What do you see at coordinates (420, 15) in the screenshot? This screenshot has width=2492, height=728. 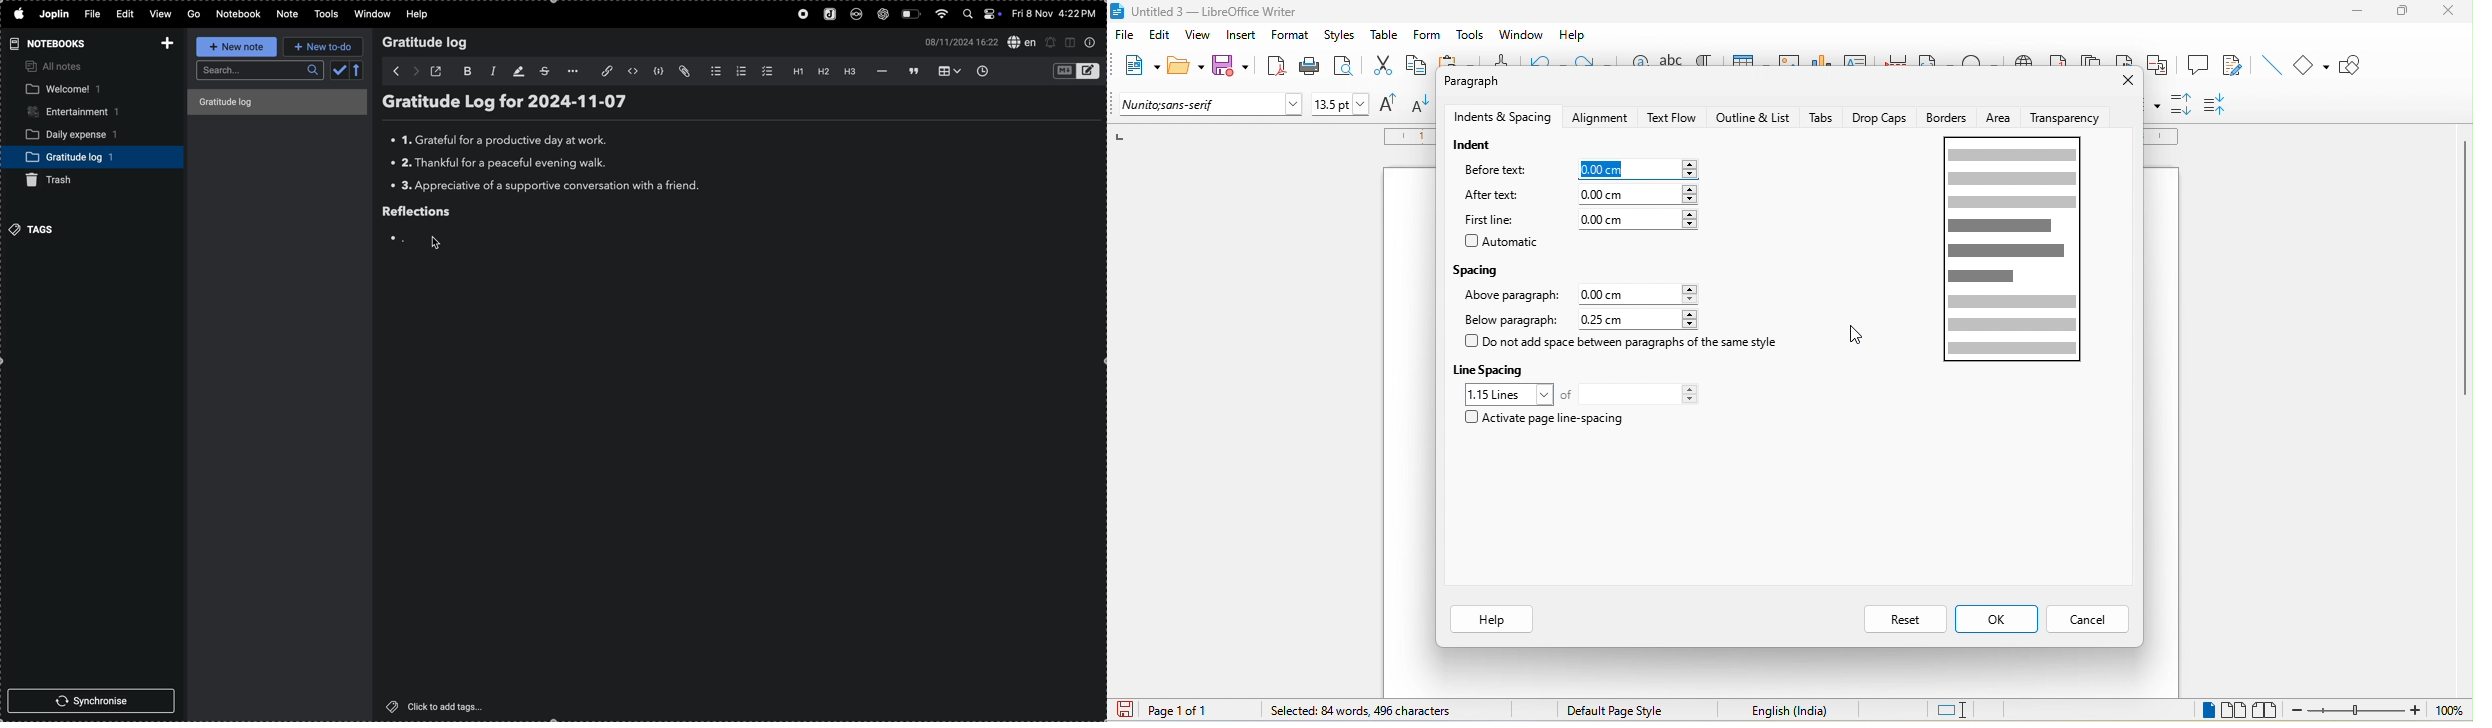 I see `help` at bounding box center [420, 15].